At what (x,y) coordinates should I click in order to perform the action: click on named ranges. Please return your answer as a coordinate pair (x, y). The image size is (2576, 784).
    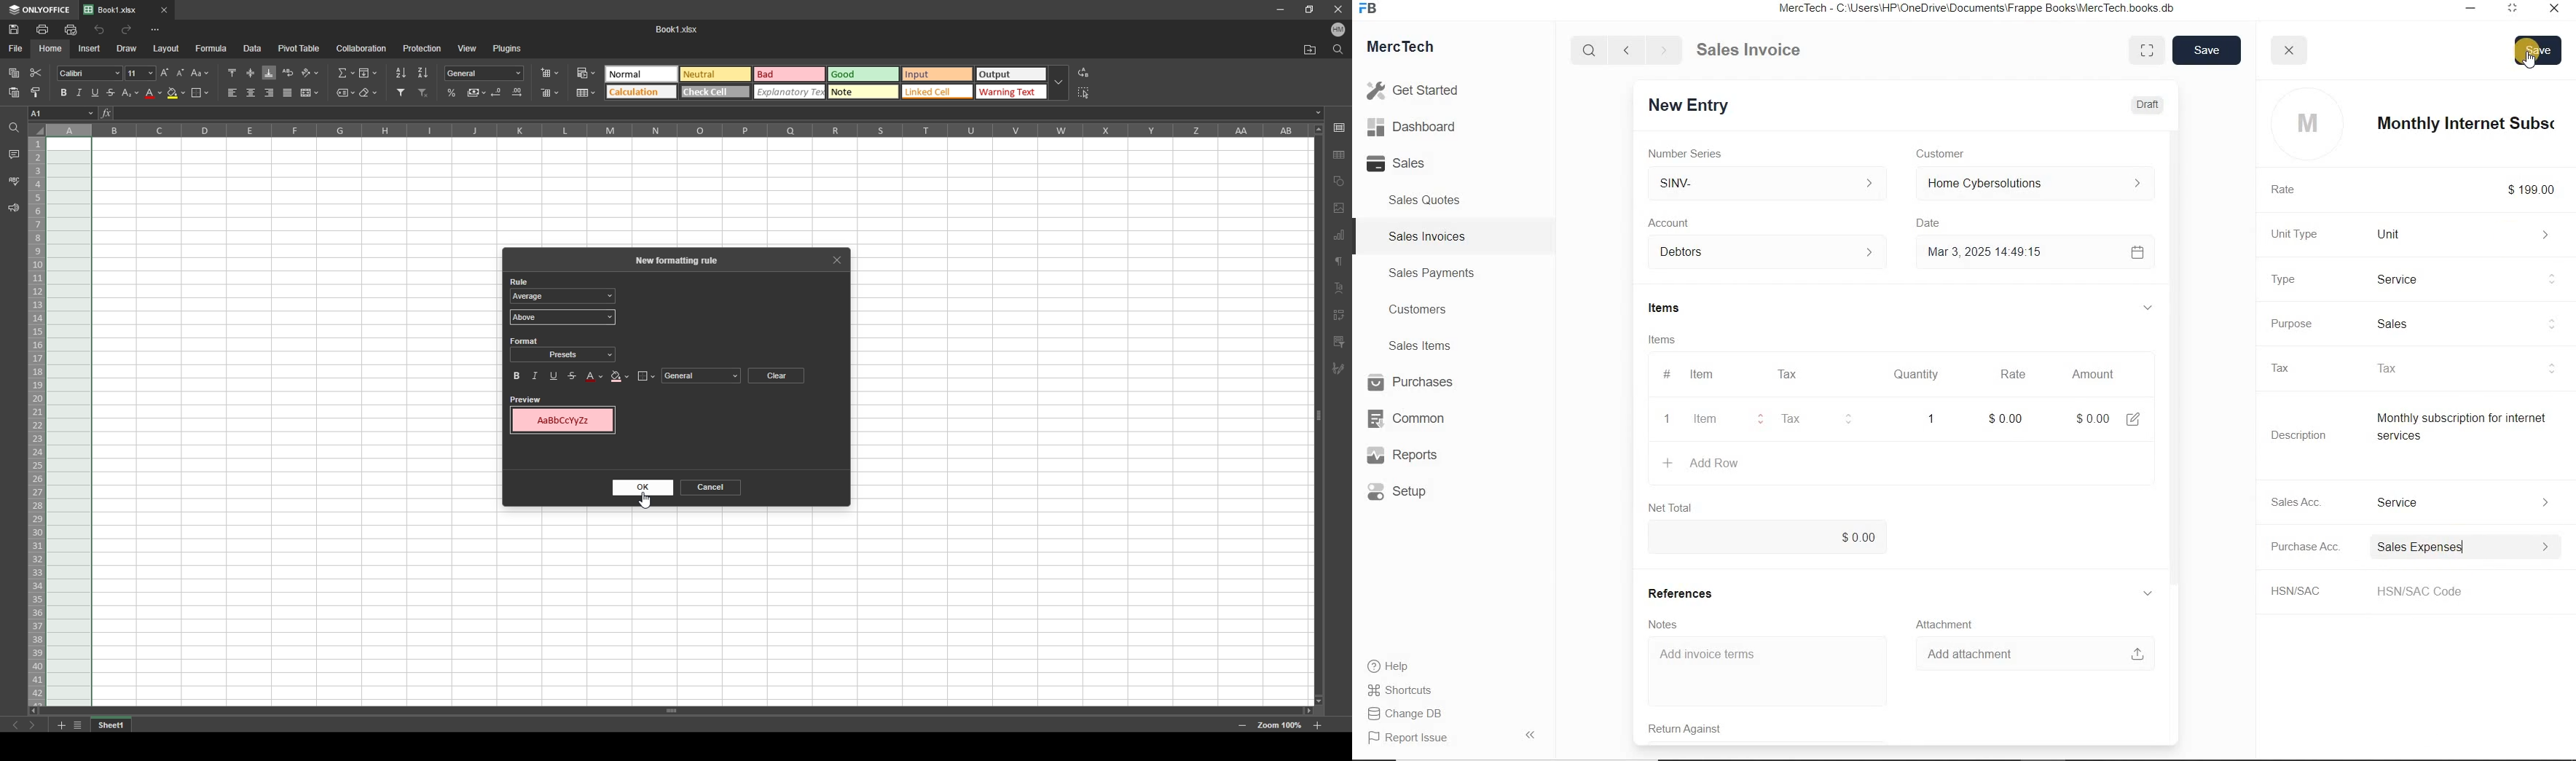
    Looking at the image, I should click on (346, 93).